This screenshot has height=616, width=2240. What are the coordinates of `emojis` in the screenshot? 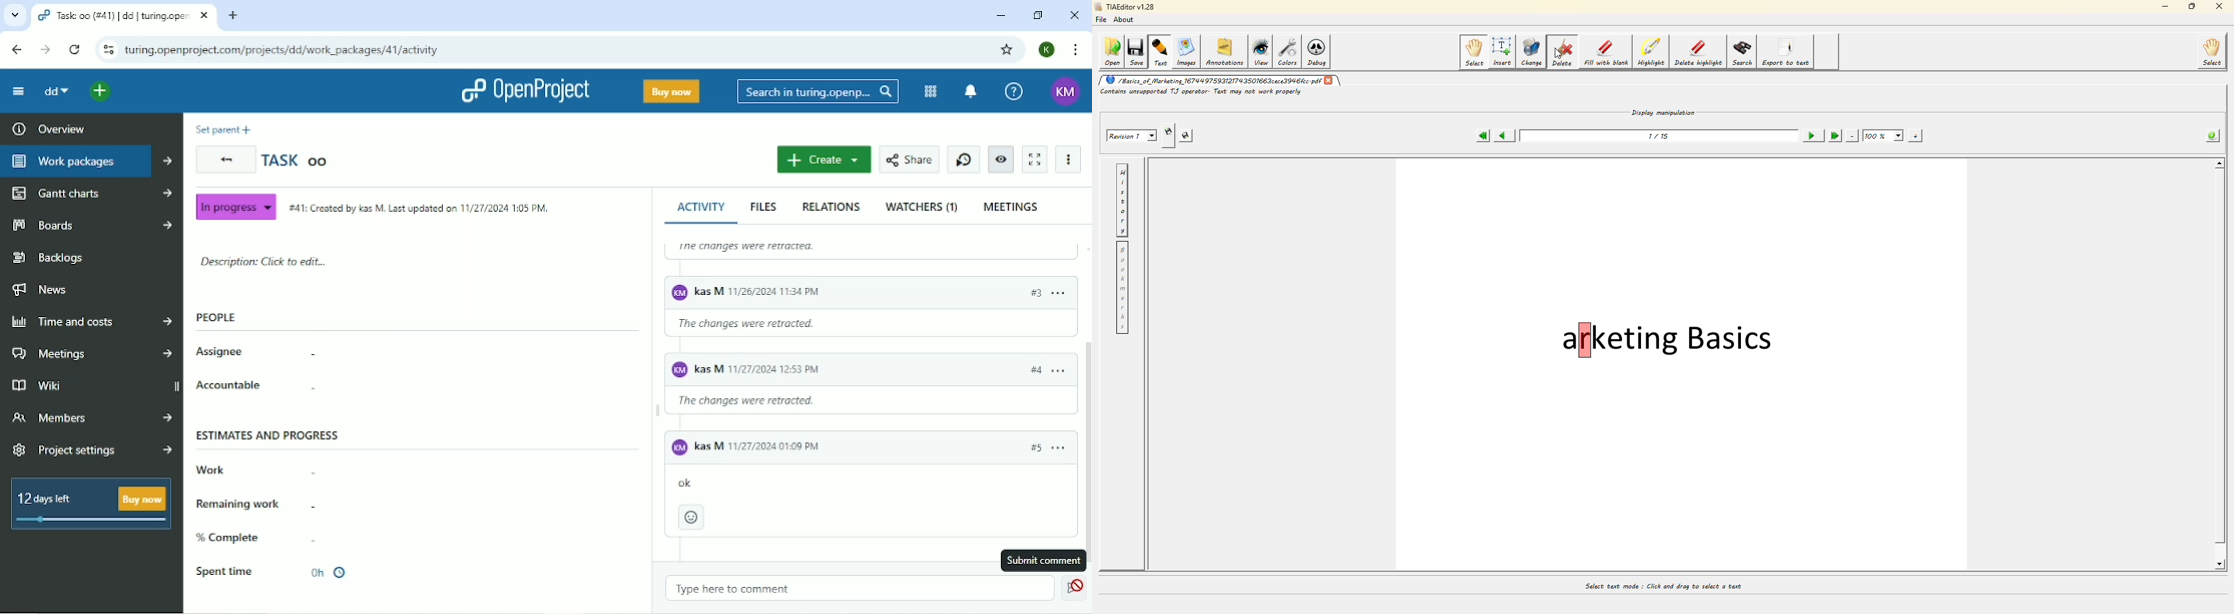 It's located at (693, 518).